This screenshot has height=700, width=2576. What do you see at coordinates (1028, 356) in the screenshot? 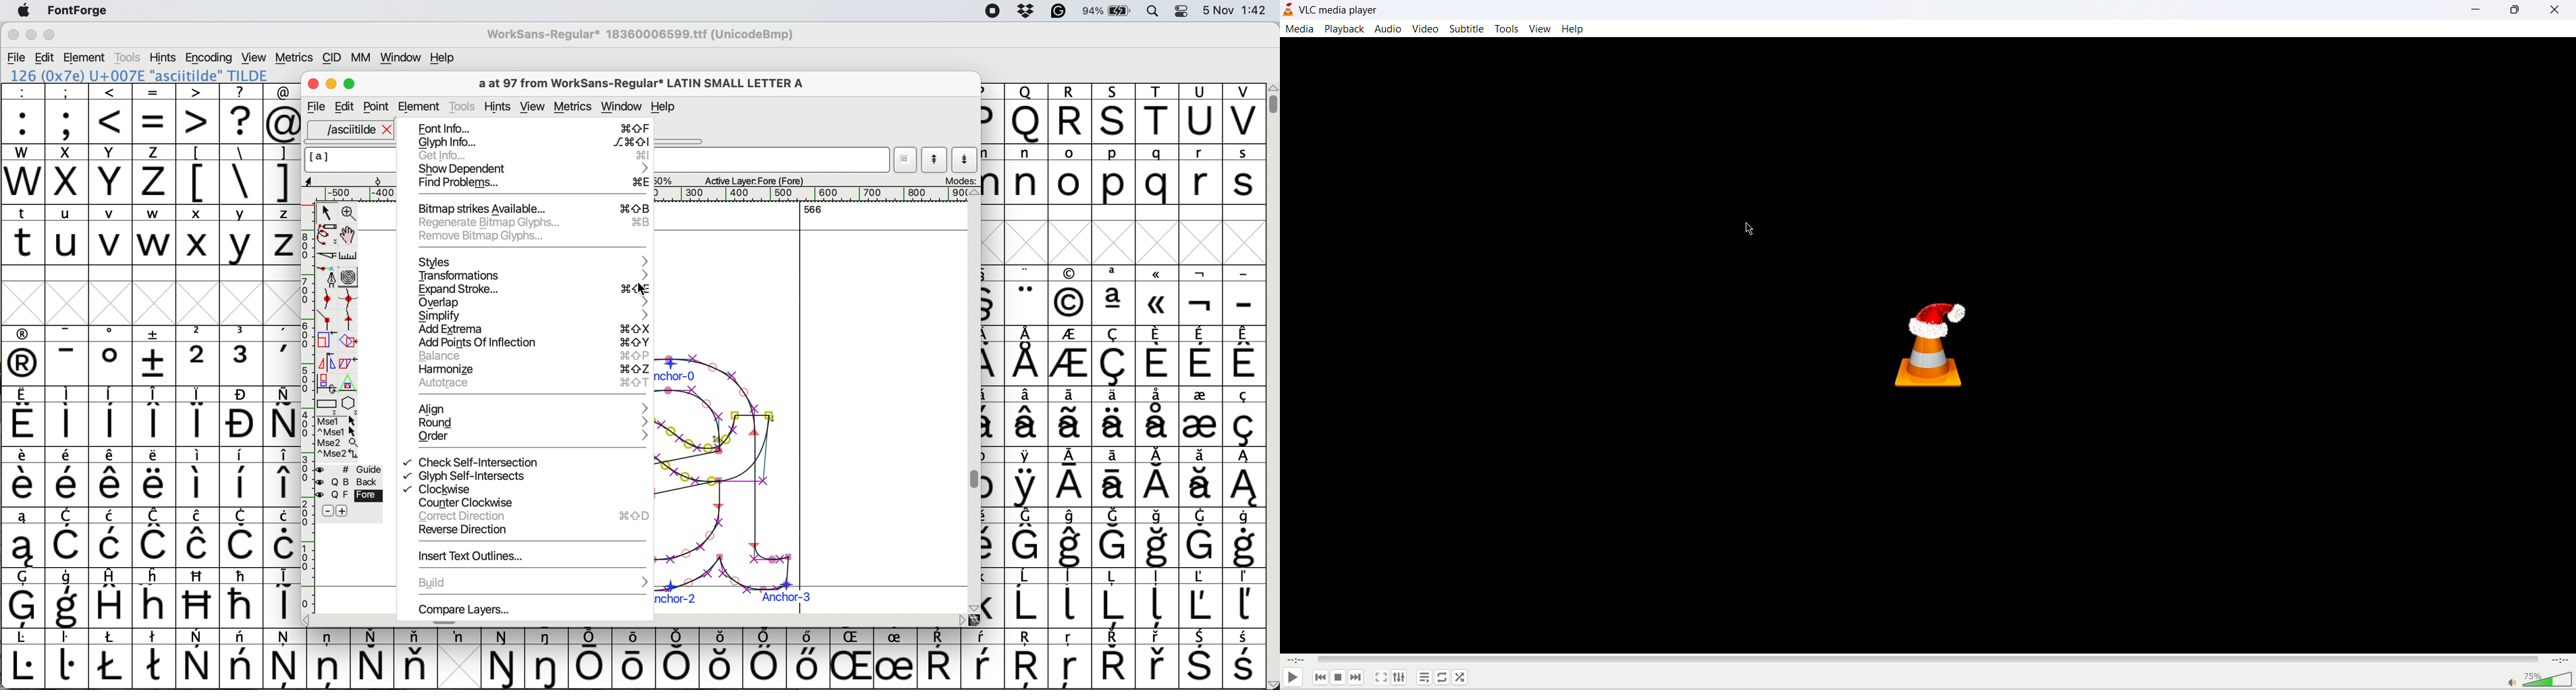
I see `symbol` at bounding box center [1028, 356].